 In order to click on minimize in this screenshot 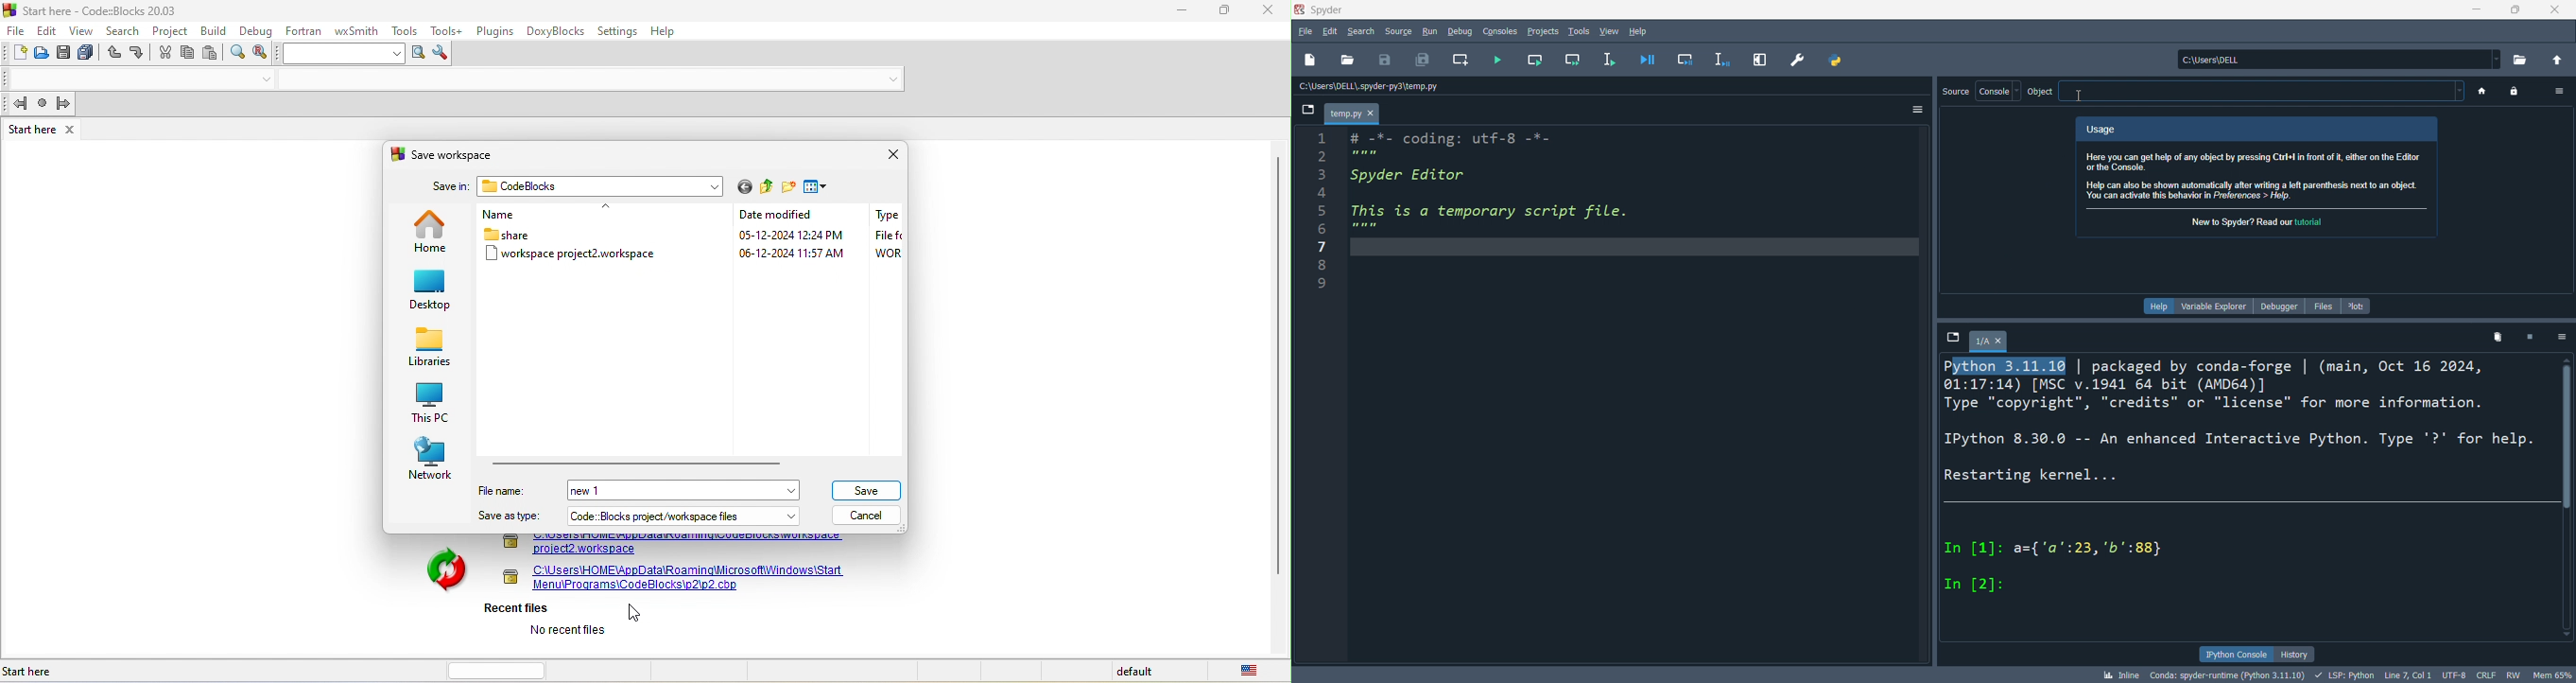, I will do `click(2478, 10)`.